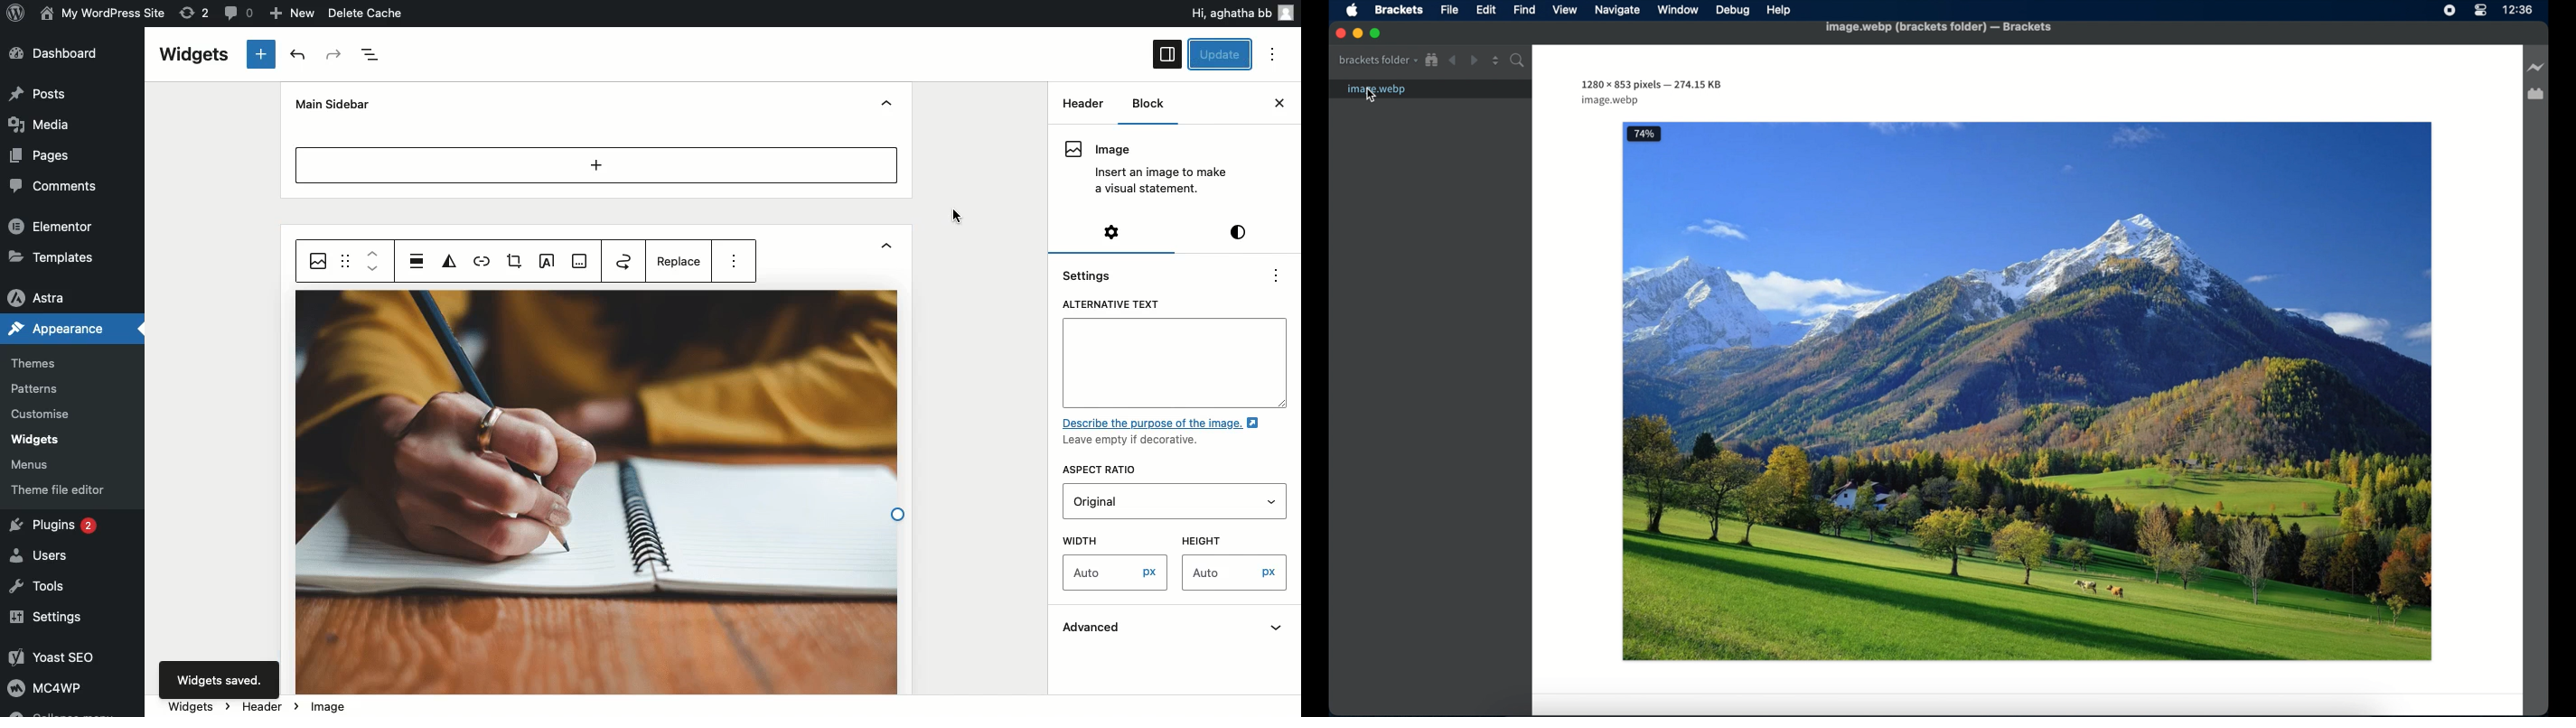 The height and width of the screenshot is (728, 2576). I want to click on Name, so click(105, 12).